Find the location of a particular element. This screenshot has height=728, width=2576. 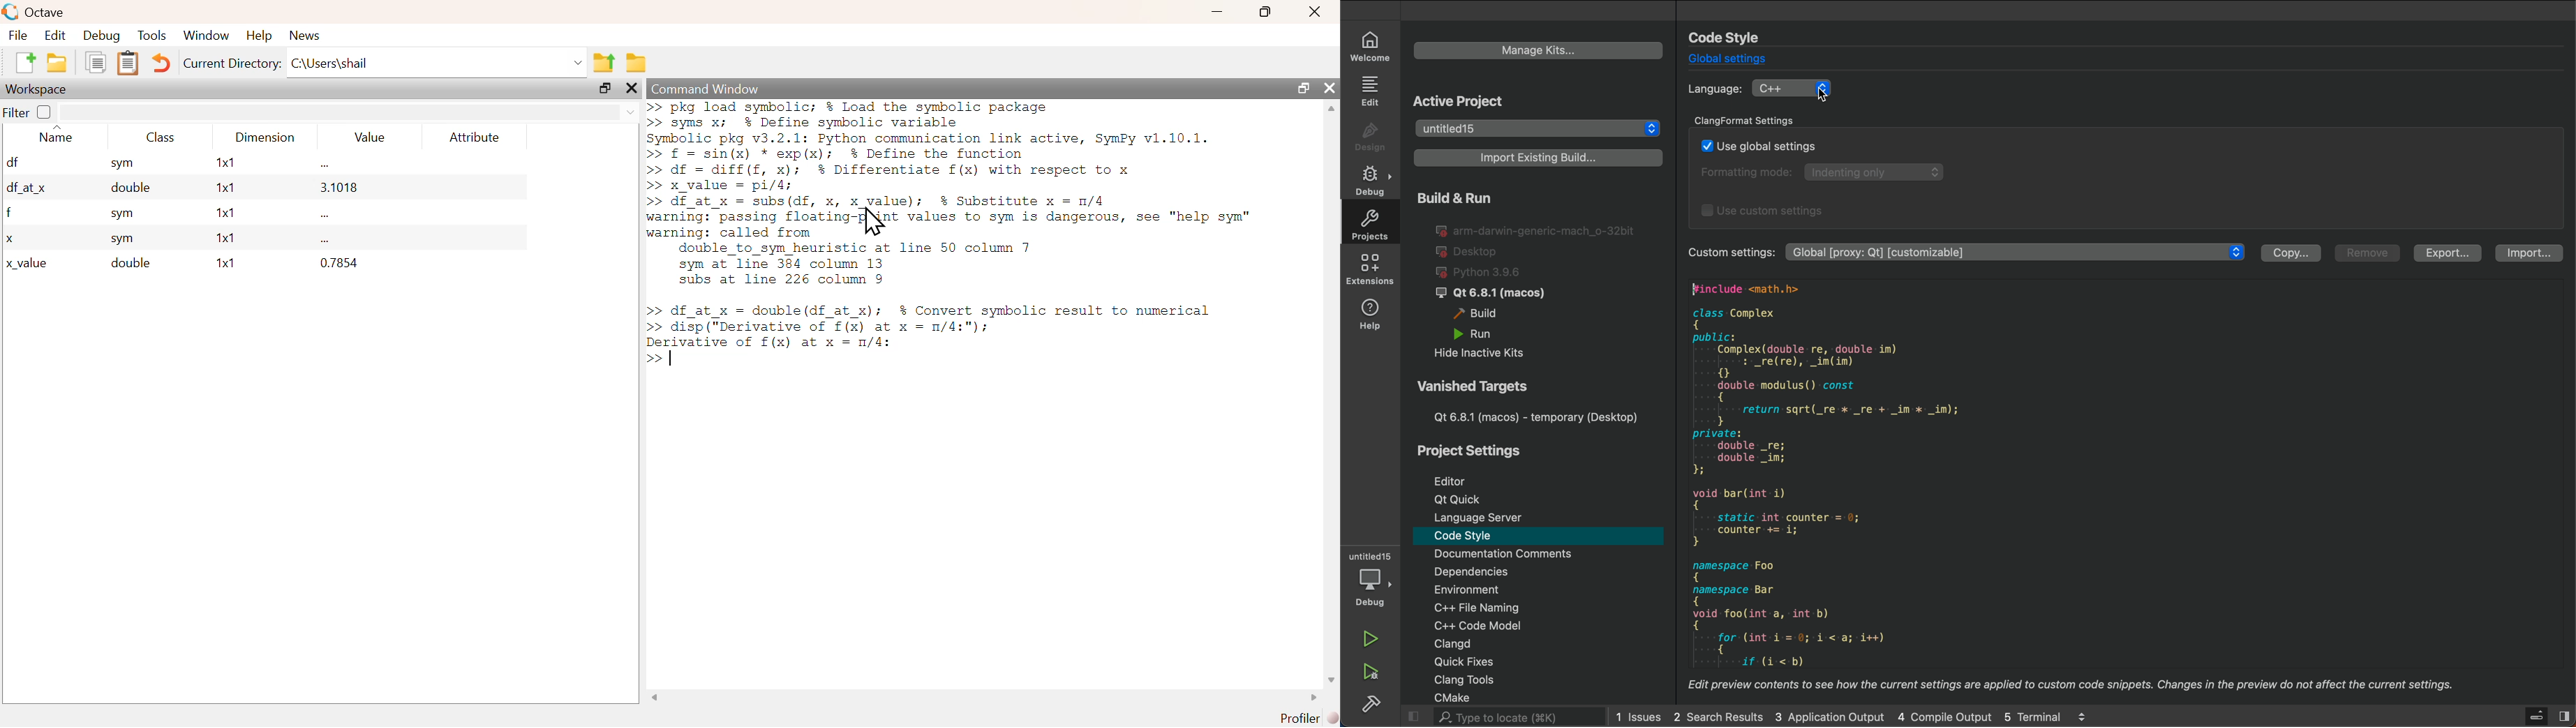

settings is located at coordinates (2018, 253).